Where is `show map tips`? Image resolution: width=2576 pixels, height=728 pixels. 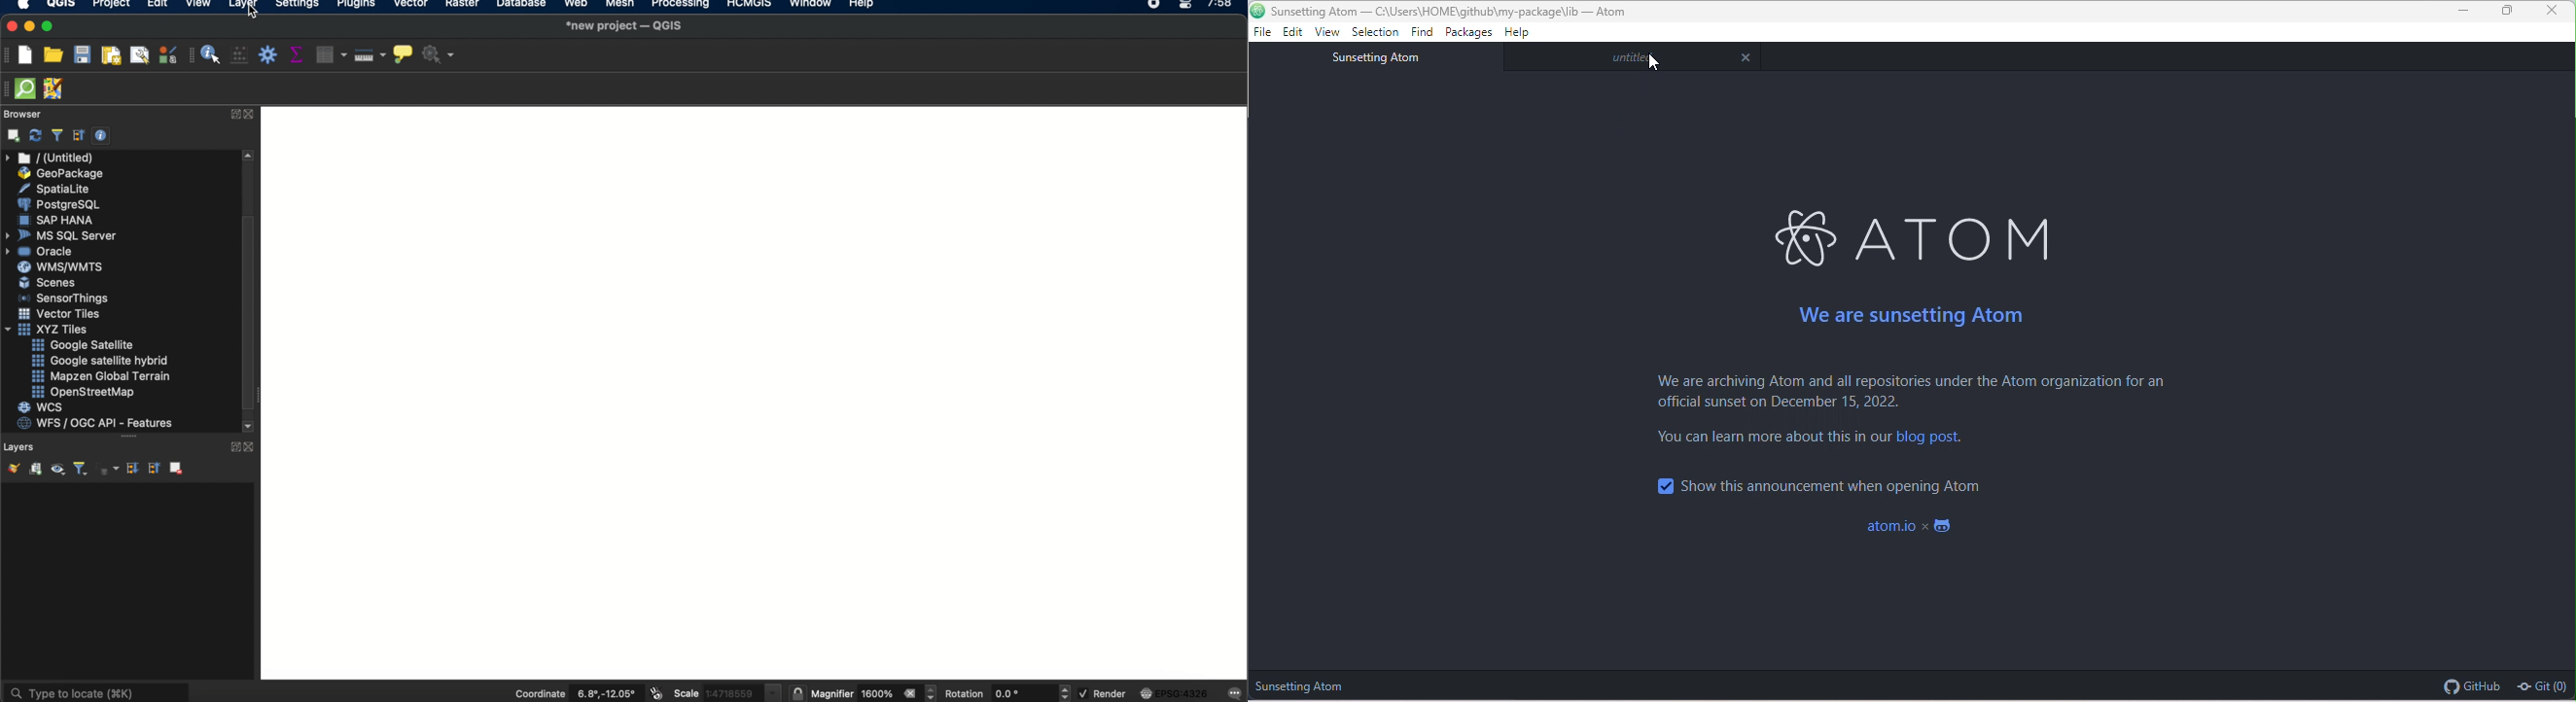 show map tips is located at coordinates (402, 53).